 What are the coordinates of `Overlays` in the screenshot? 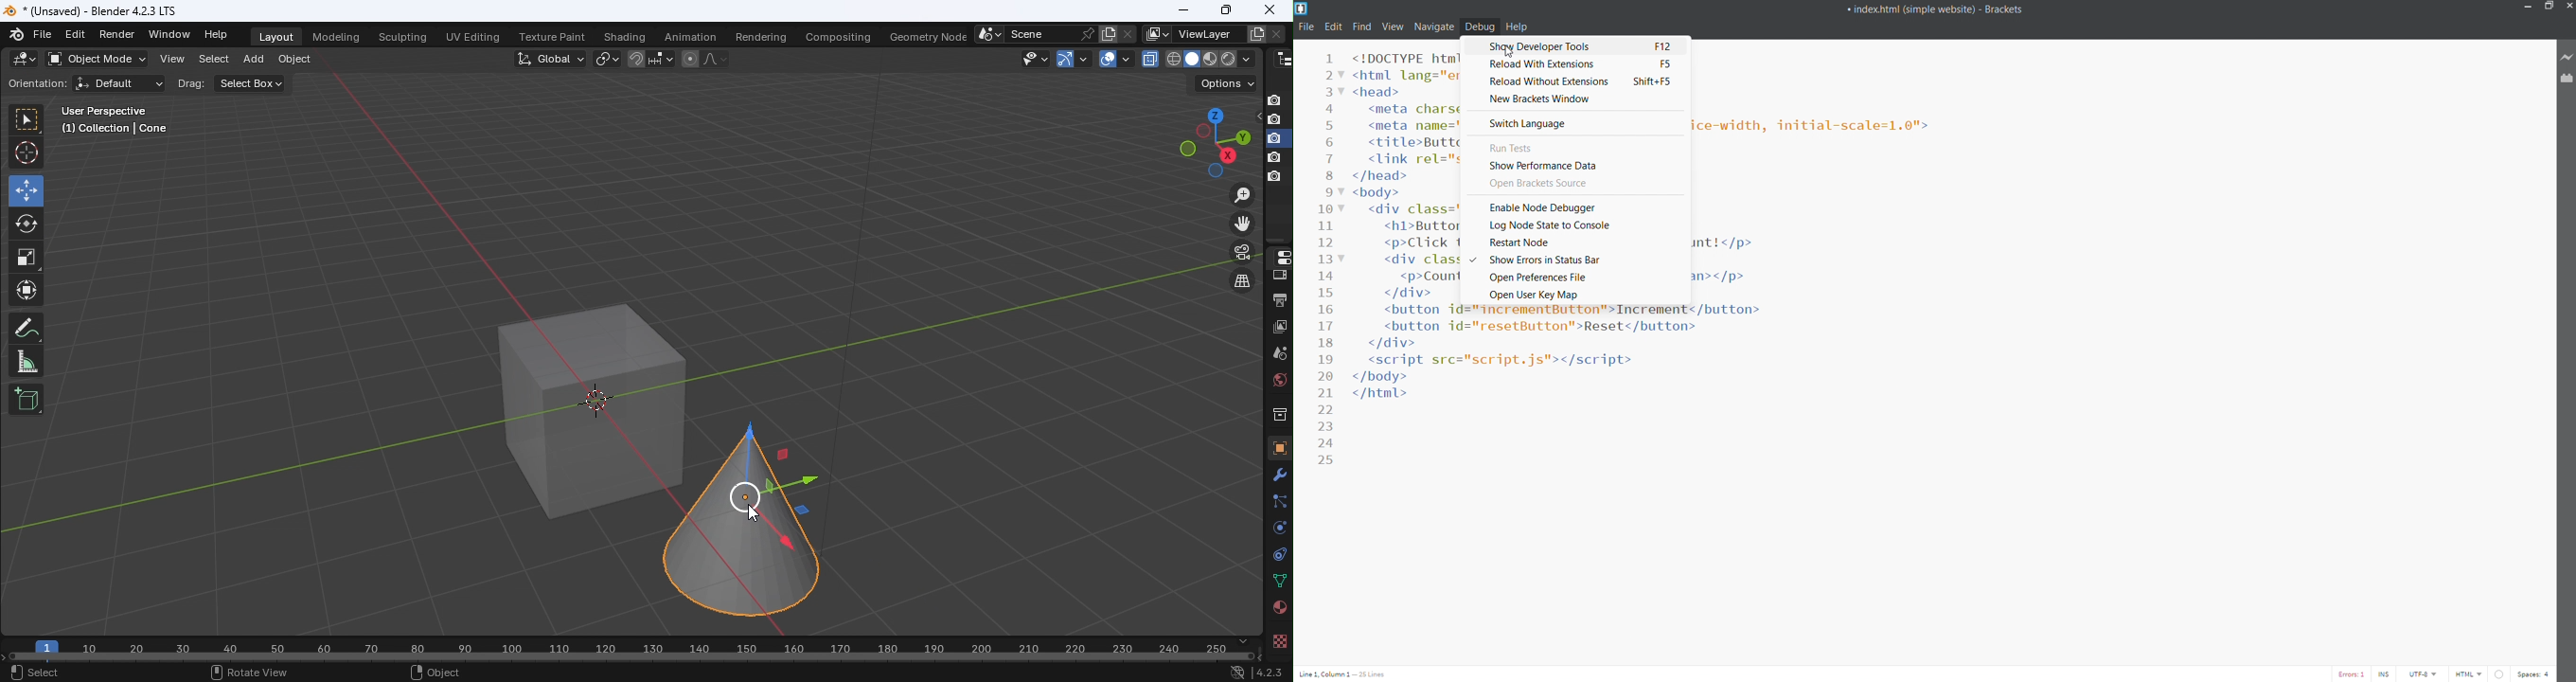 It's located at (1126, 59).